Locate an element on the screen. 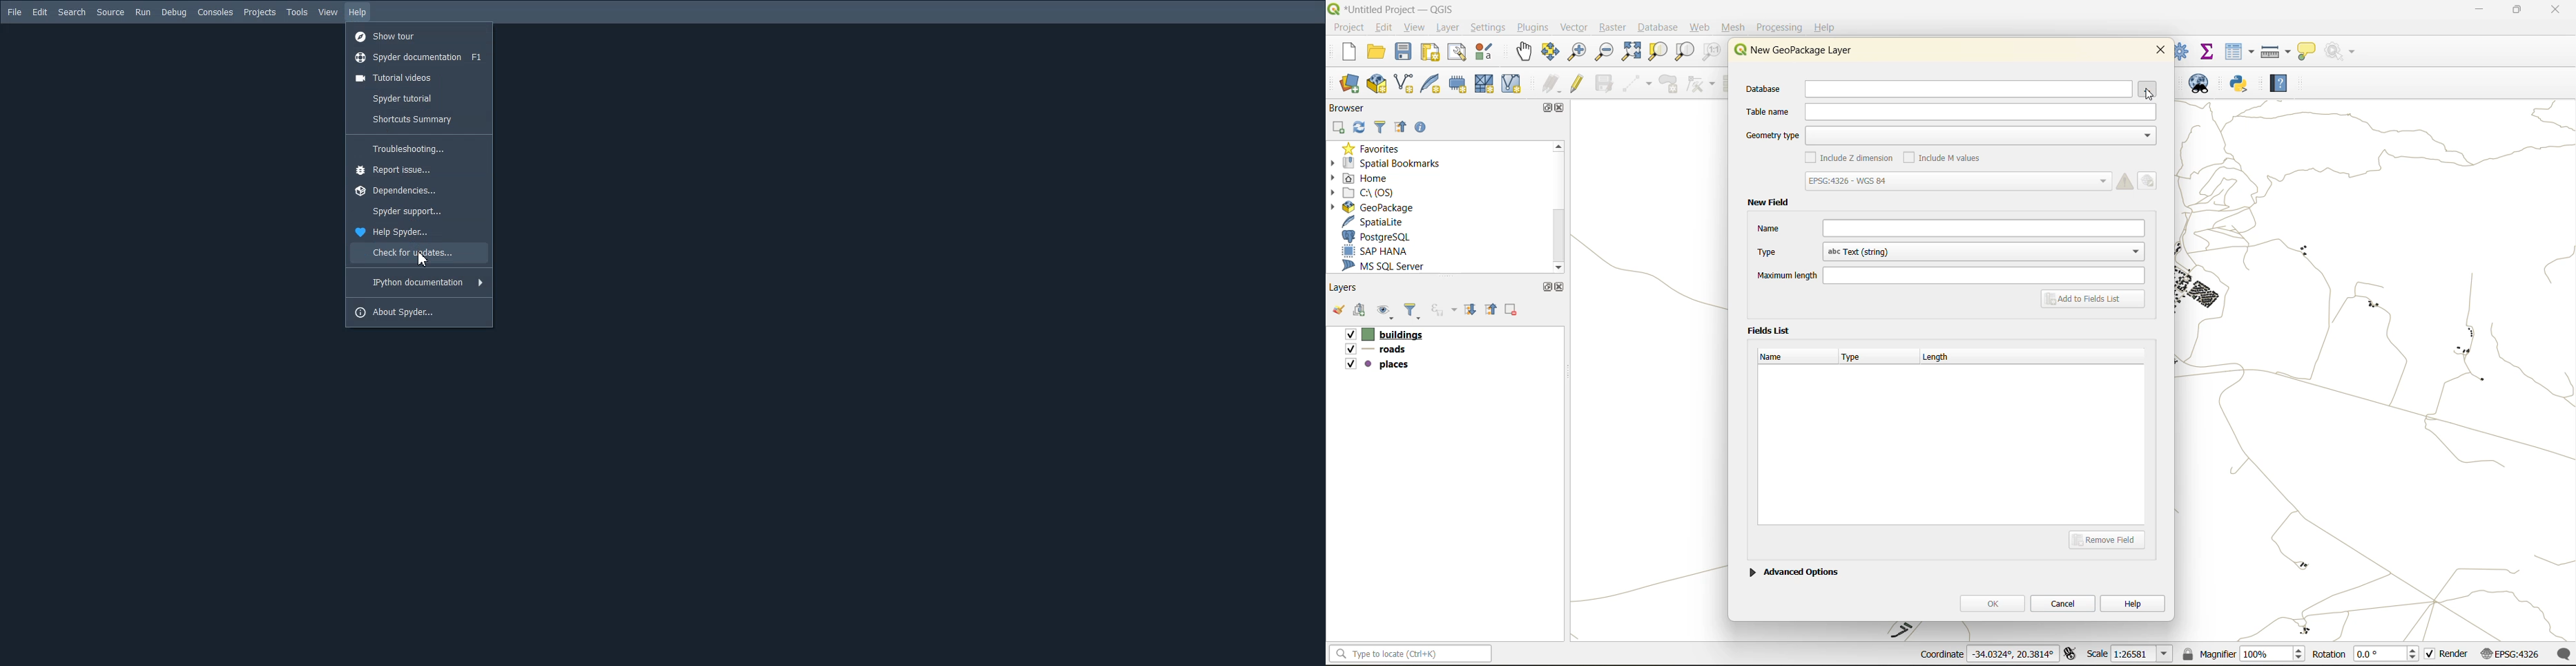 The image size is (2576, 672). home is located at coordinates (1365, 178).